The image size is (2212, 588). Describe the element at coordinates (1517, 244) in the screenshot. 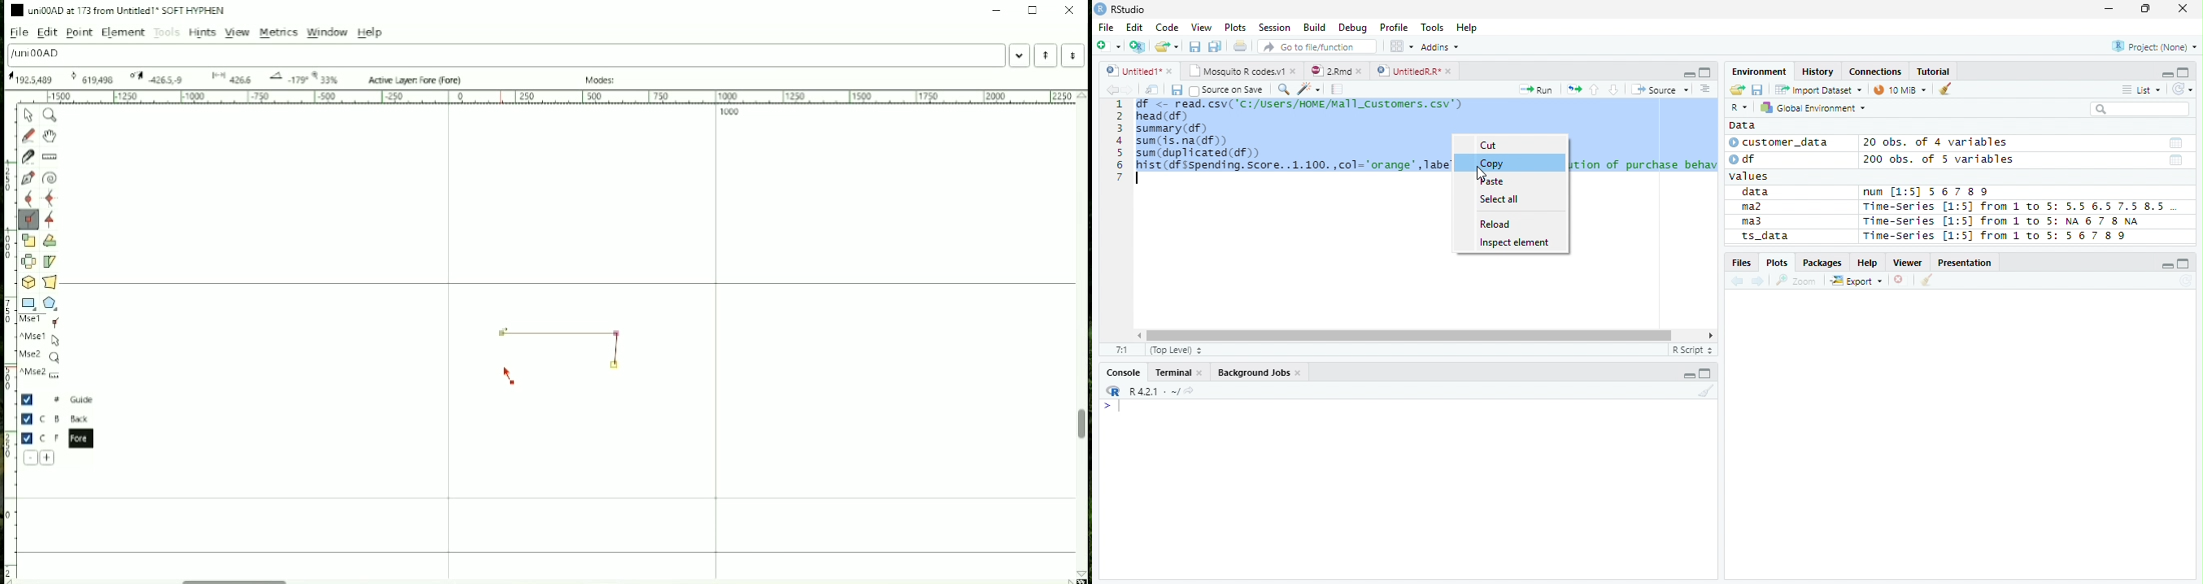

I see `Inspect element` at that location.